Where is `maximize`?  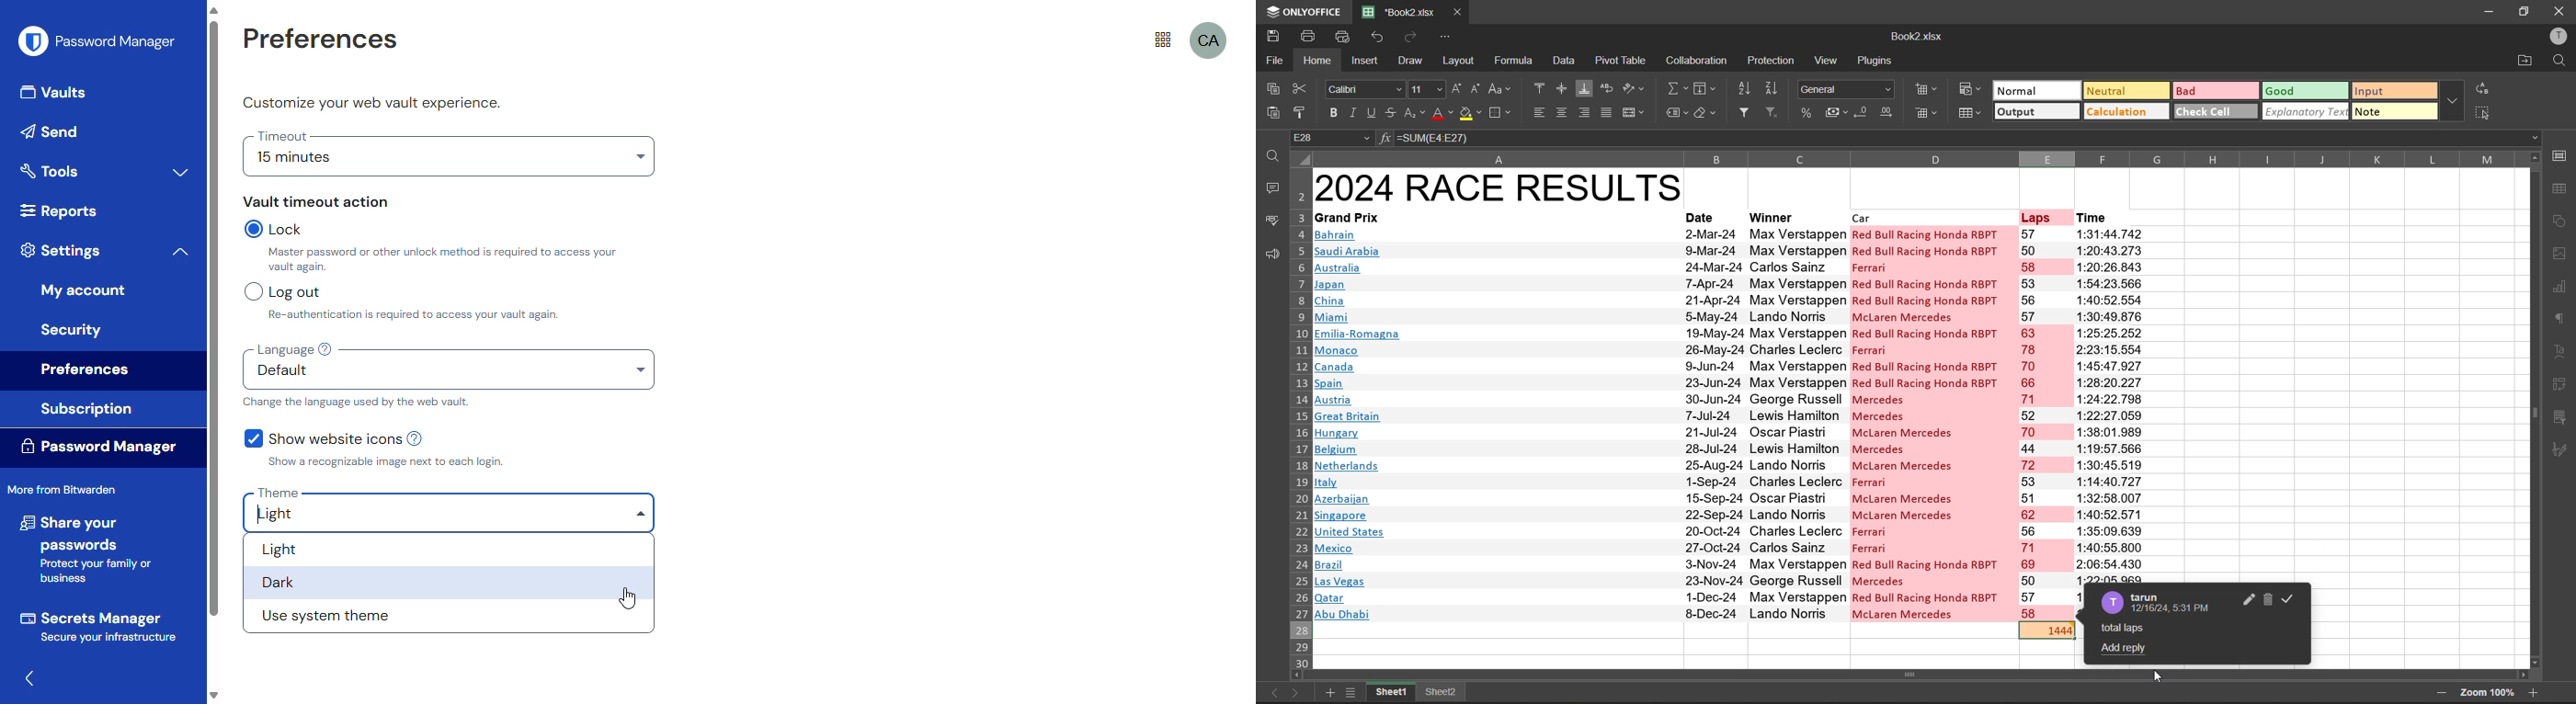 maximize is located at coordinates (2522, 10).